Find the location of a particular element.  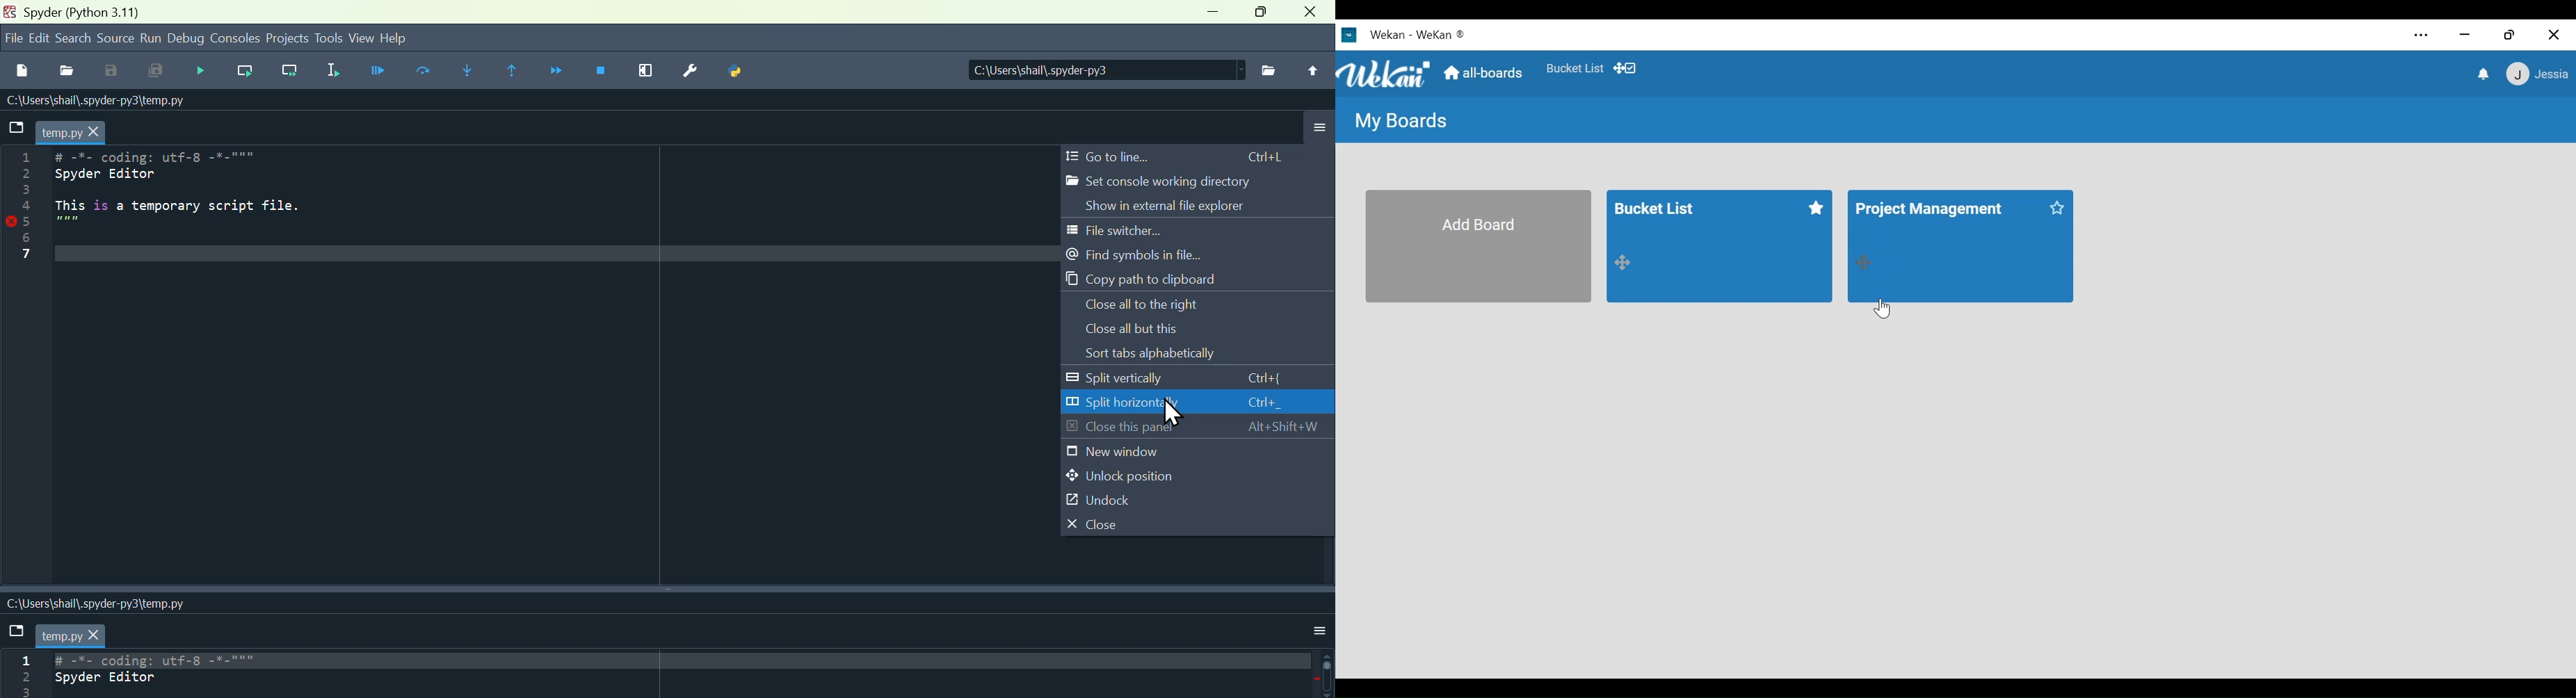

Show in external file explorer is located at coordinates (1159, 206).